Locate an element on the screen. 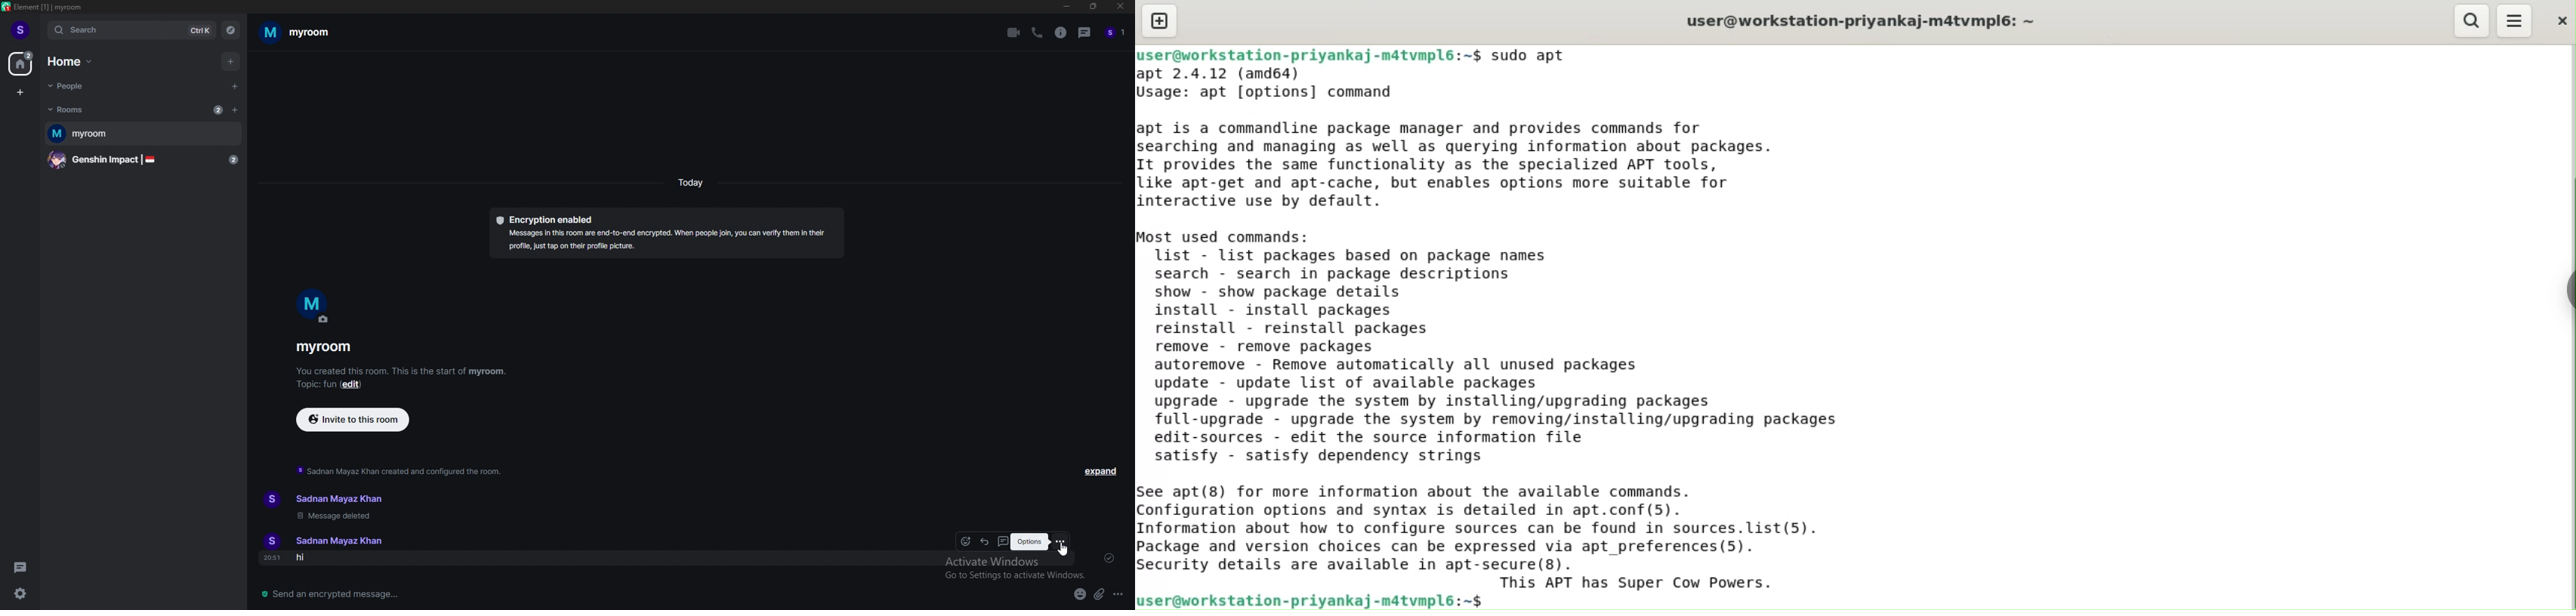  threads is located at coordinates (1002, 541).